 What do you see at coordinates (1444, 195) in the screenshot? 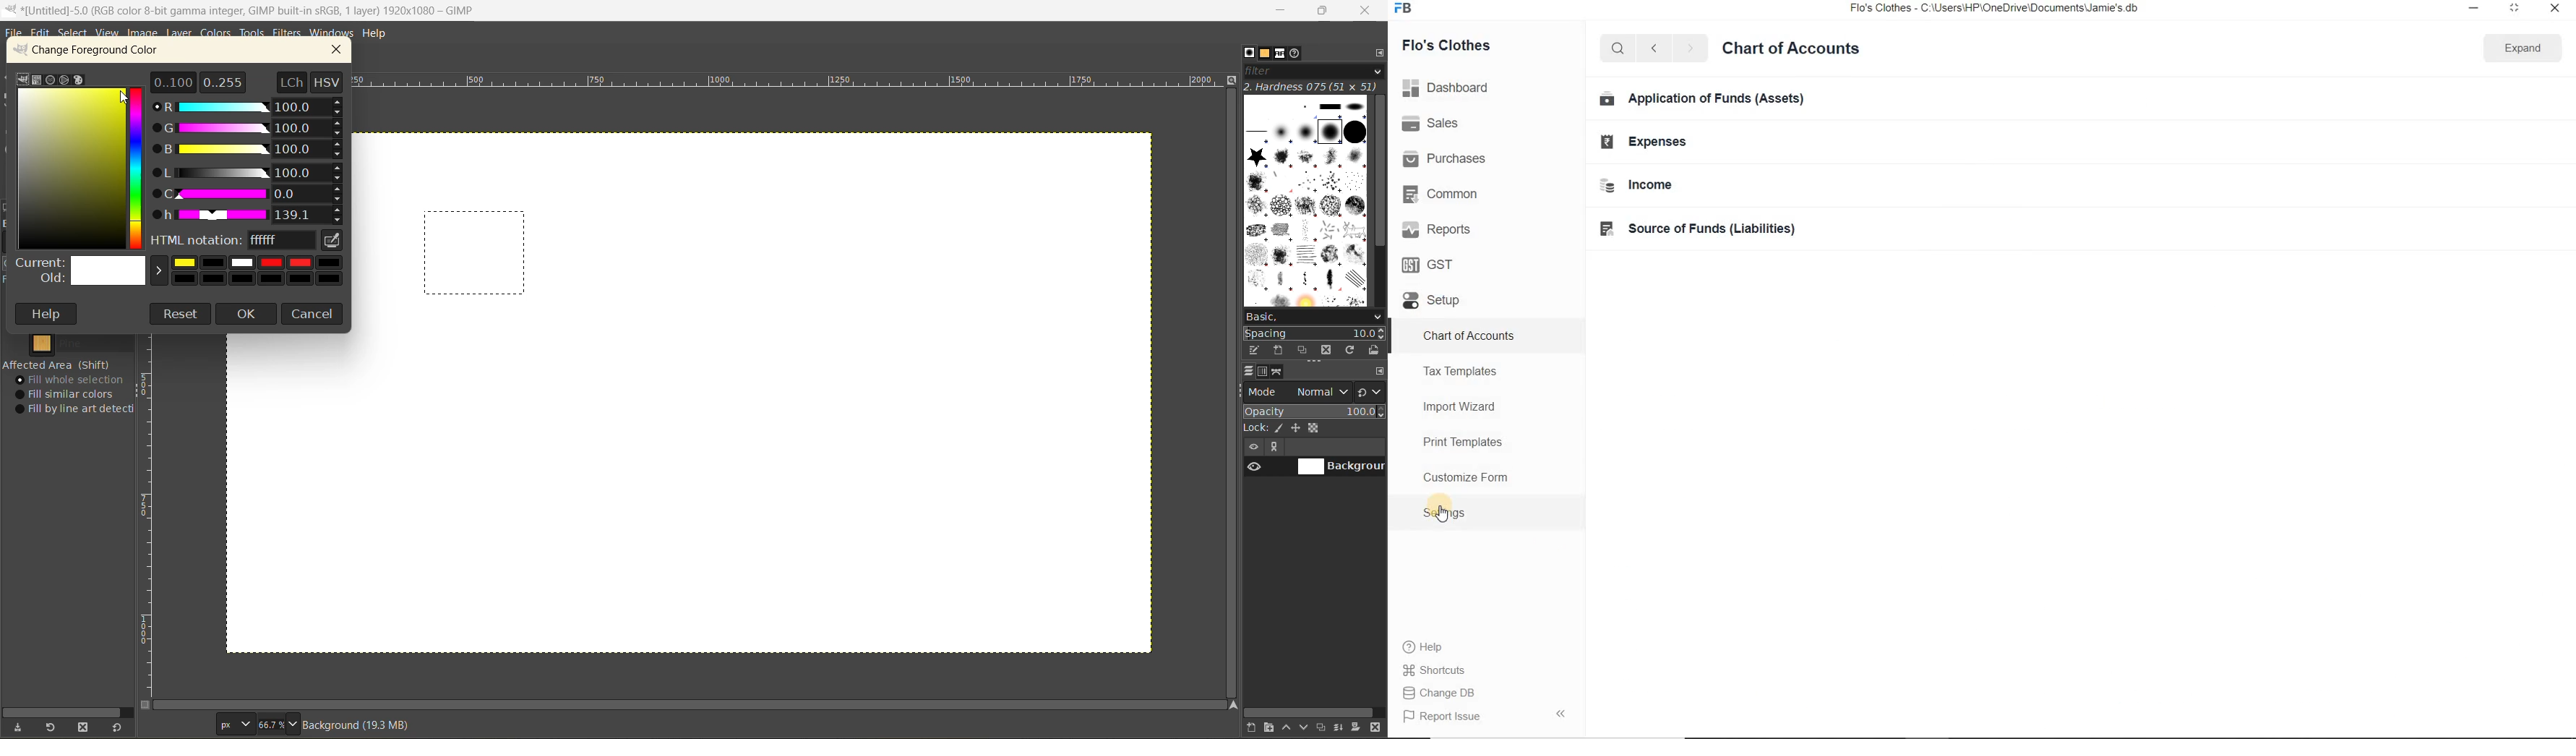
I see `Common` at bounding box center [1444, 195].